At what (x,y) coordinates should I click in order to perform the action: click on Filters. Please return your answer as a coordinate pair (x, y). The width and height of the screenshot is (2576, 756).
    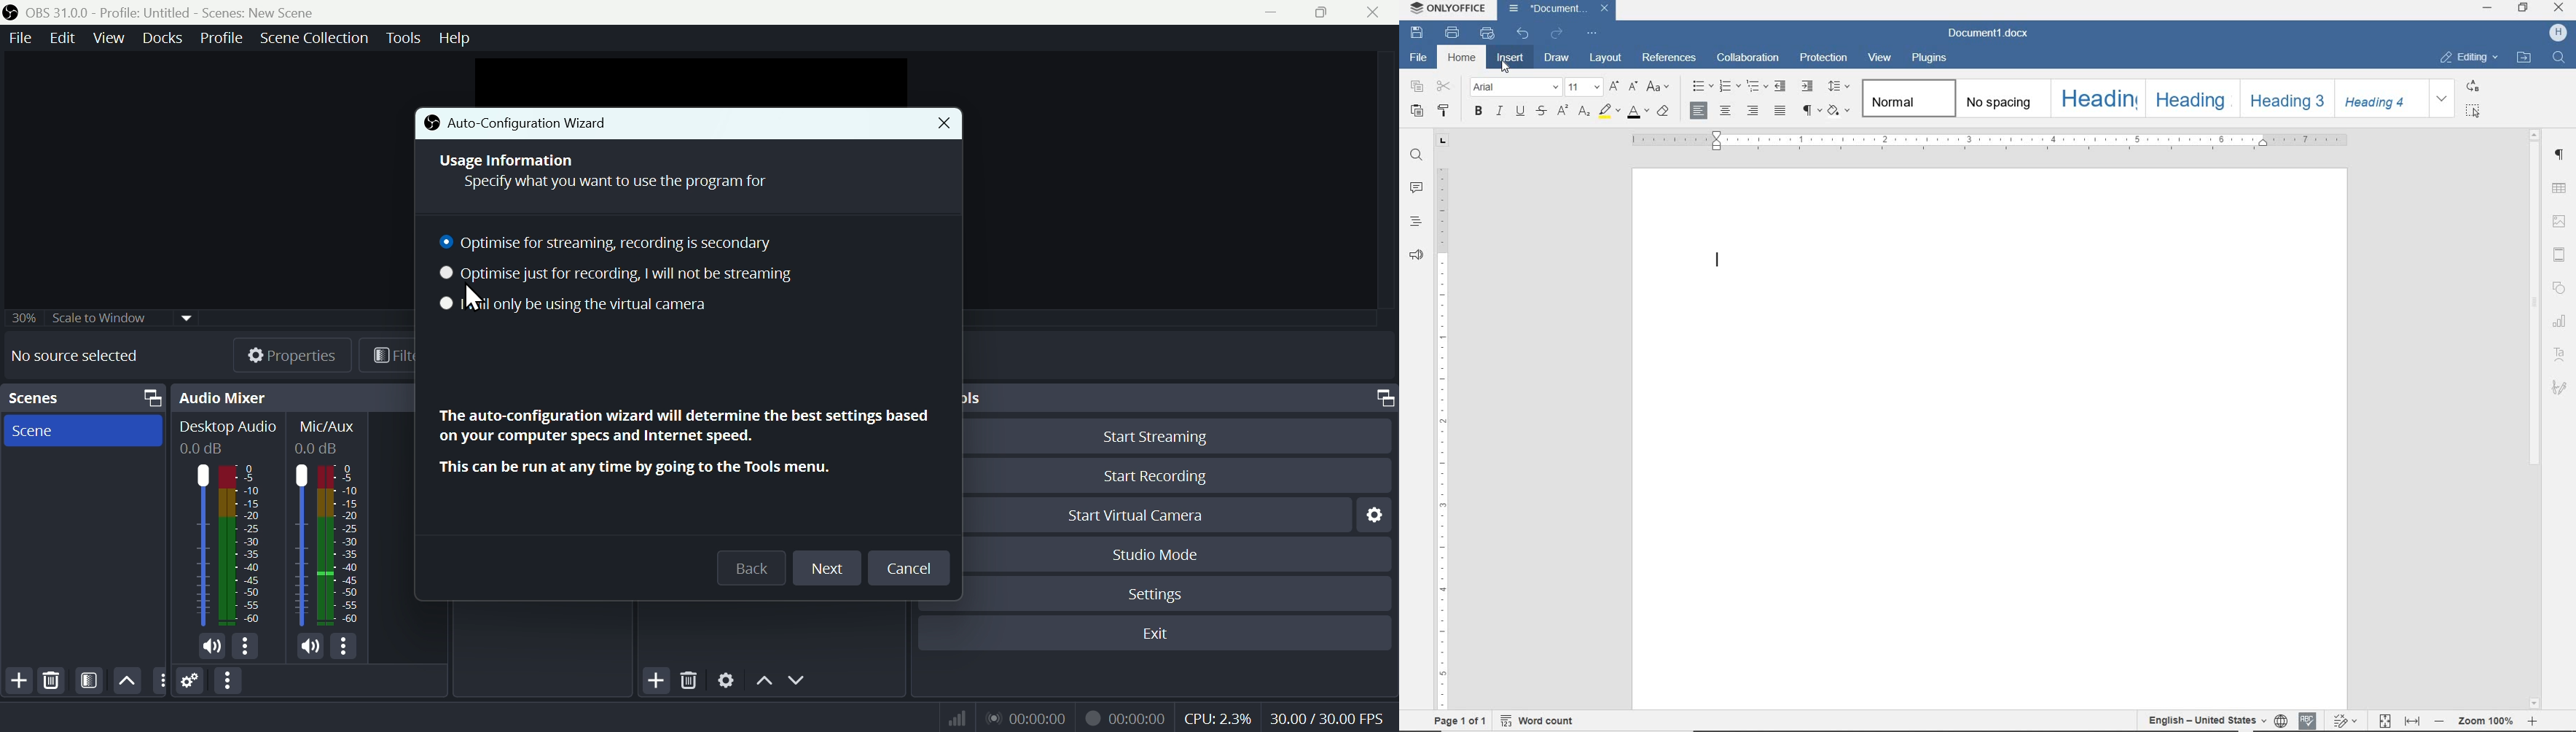
    Looking at the image, I should click on (87, 681).